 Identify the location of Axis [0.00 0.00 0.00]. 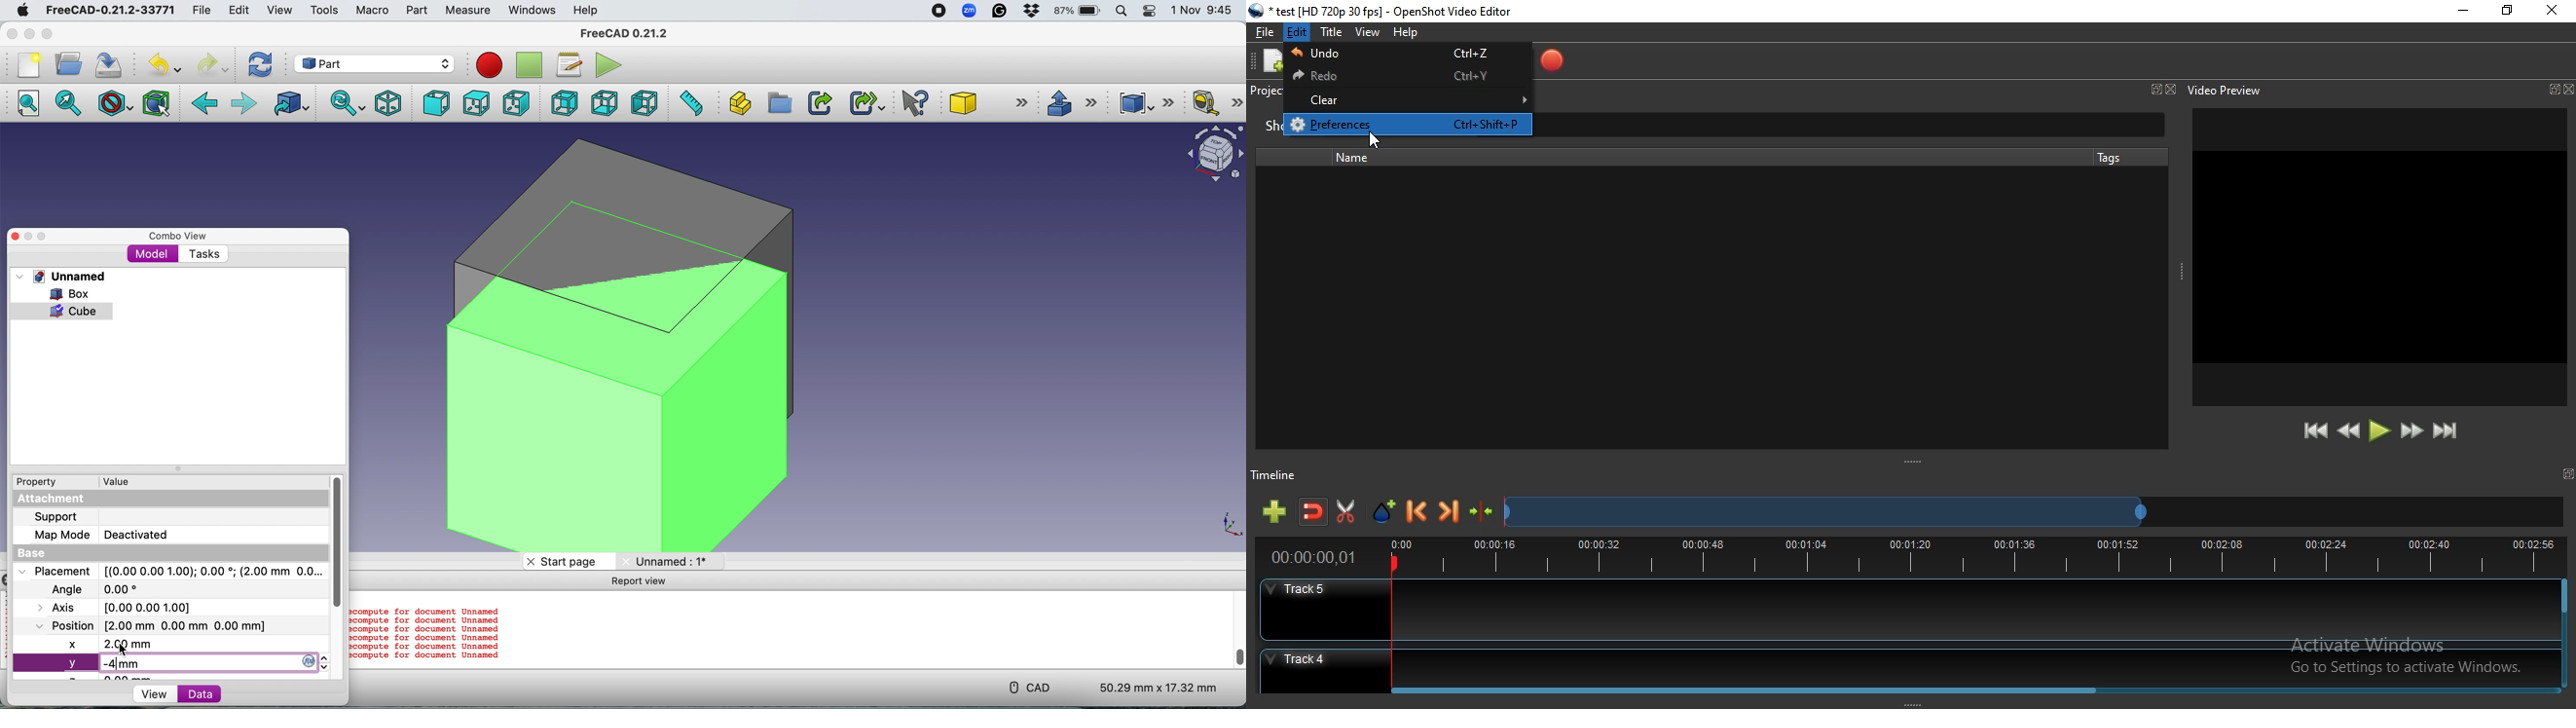
(123, 607).